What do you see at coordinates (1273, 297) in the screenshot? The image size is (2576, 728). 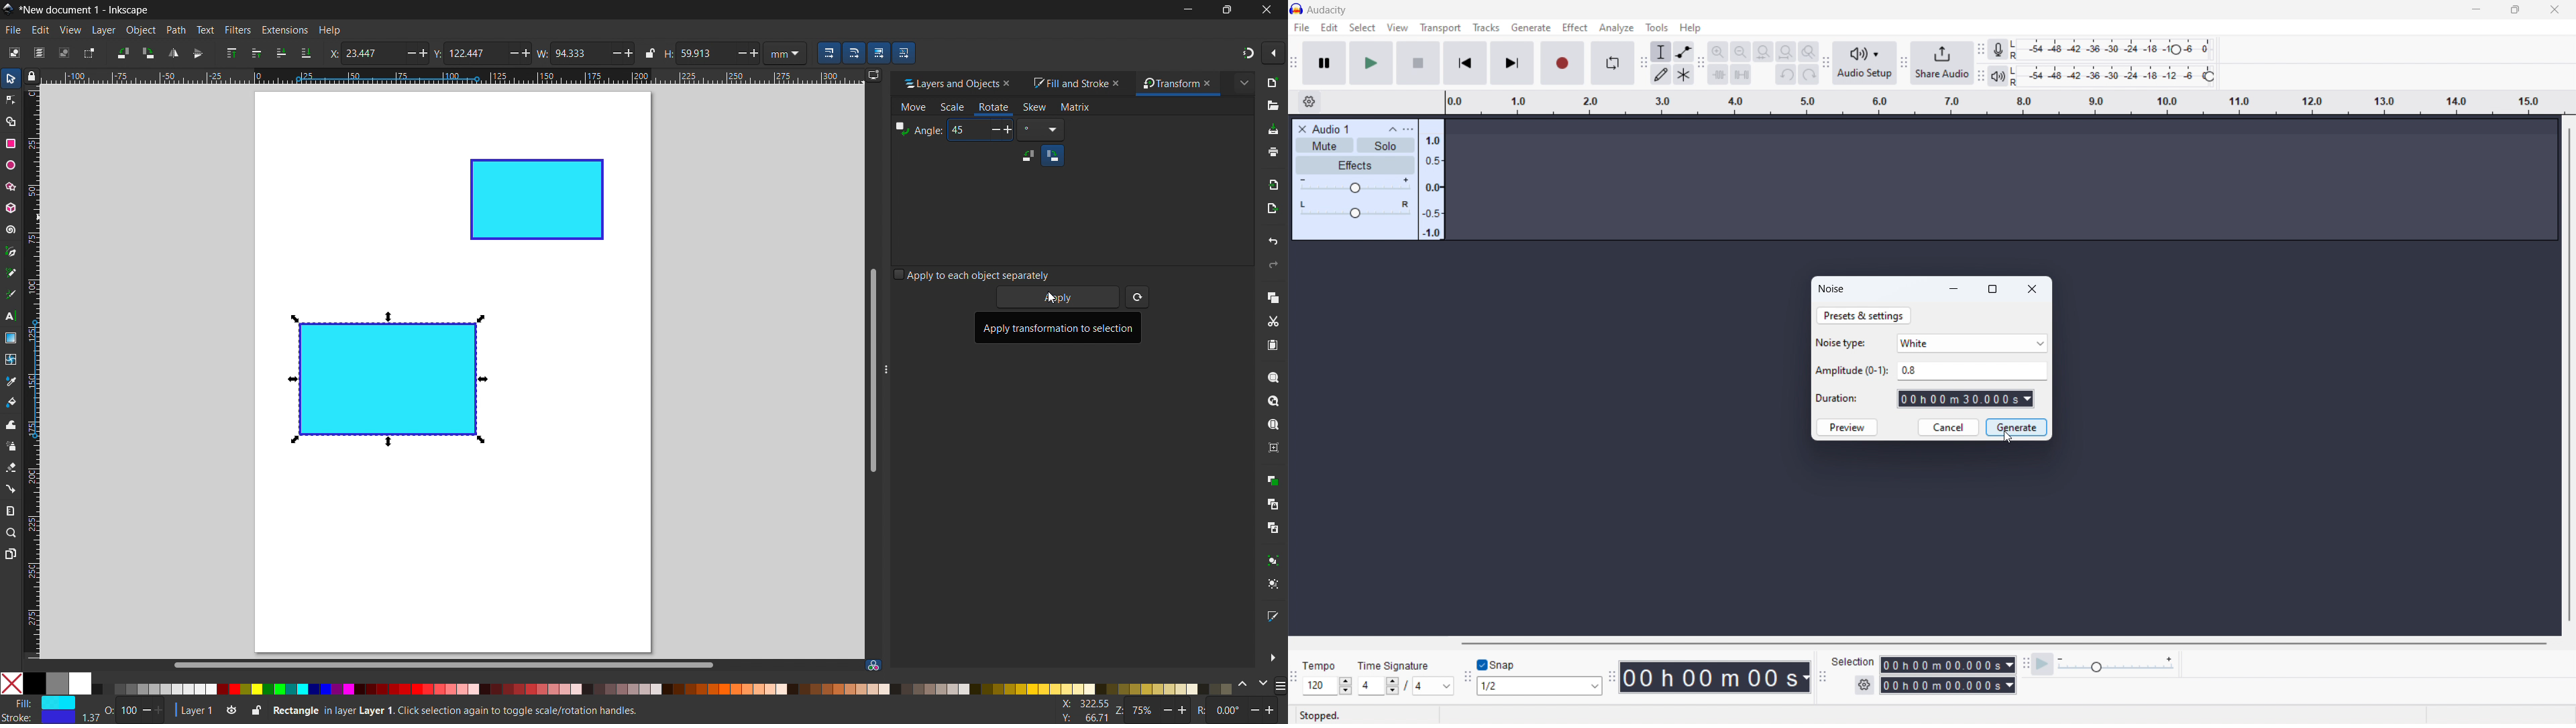 I see `copy` at bounding box center [1273, 297].